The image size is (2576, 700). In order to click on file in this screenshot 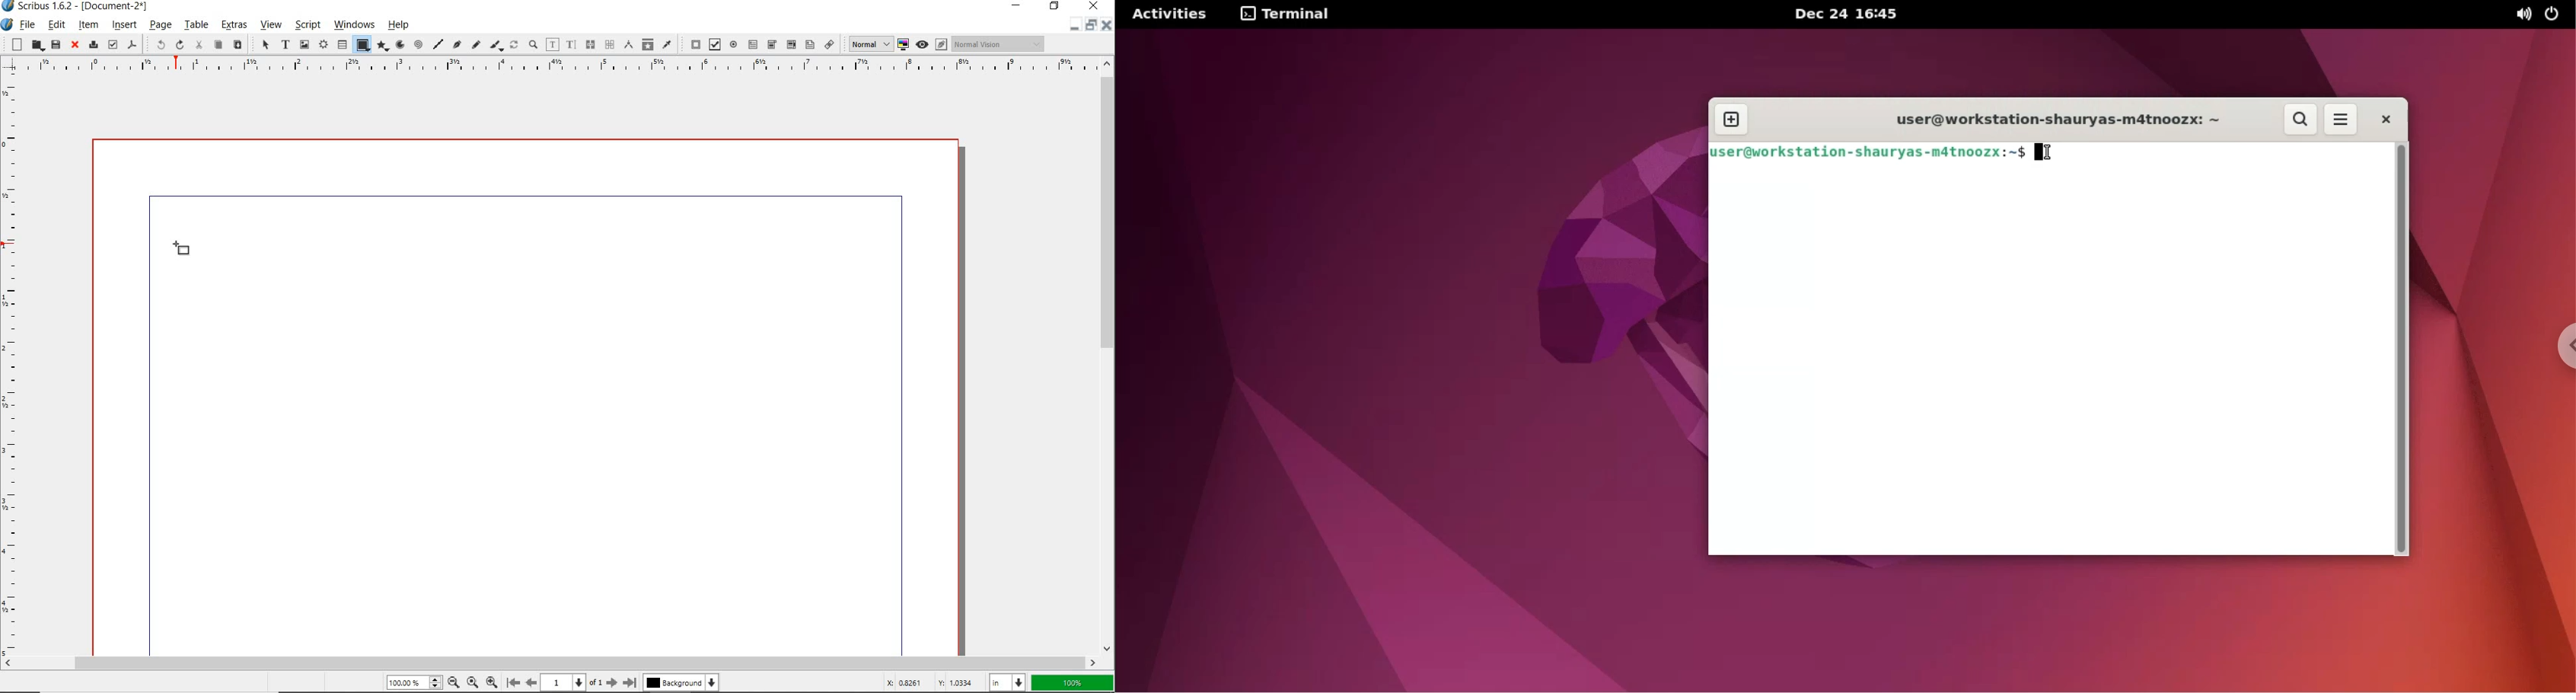, I will do `click(28, 25)`.